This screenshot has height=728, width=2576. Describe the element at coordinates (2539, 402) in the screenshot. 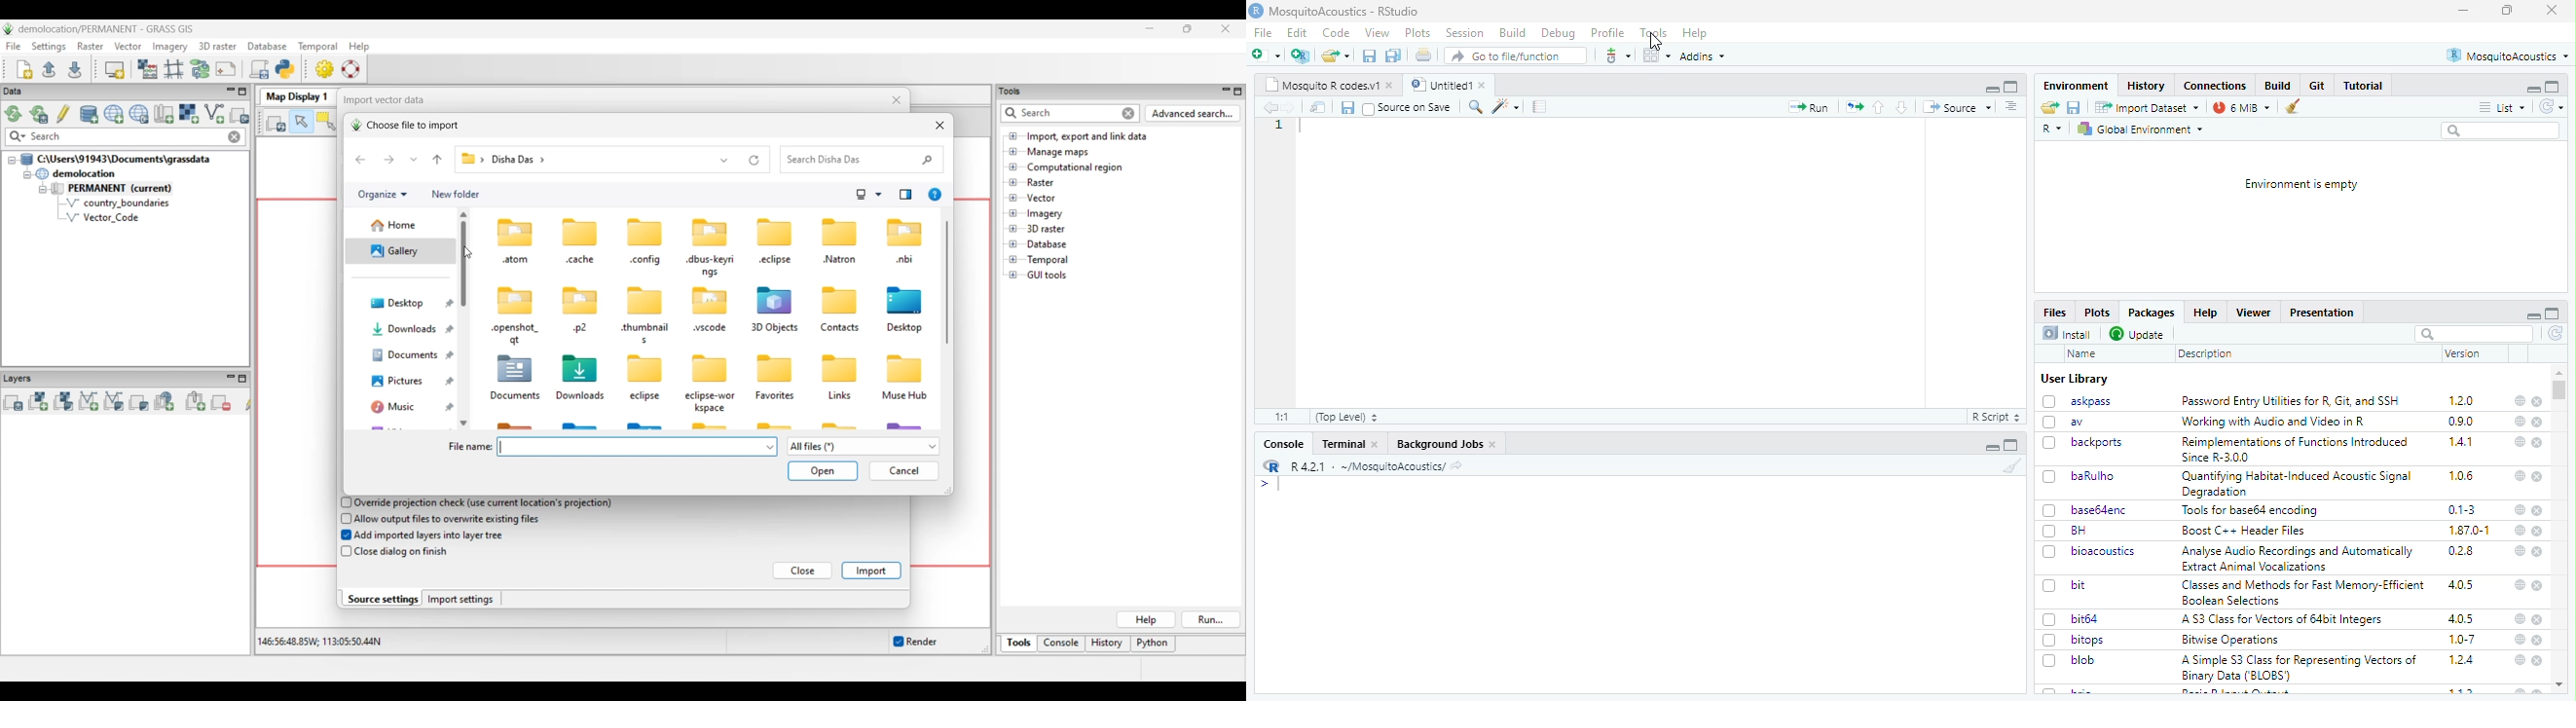

I see `close` at that location.